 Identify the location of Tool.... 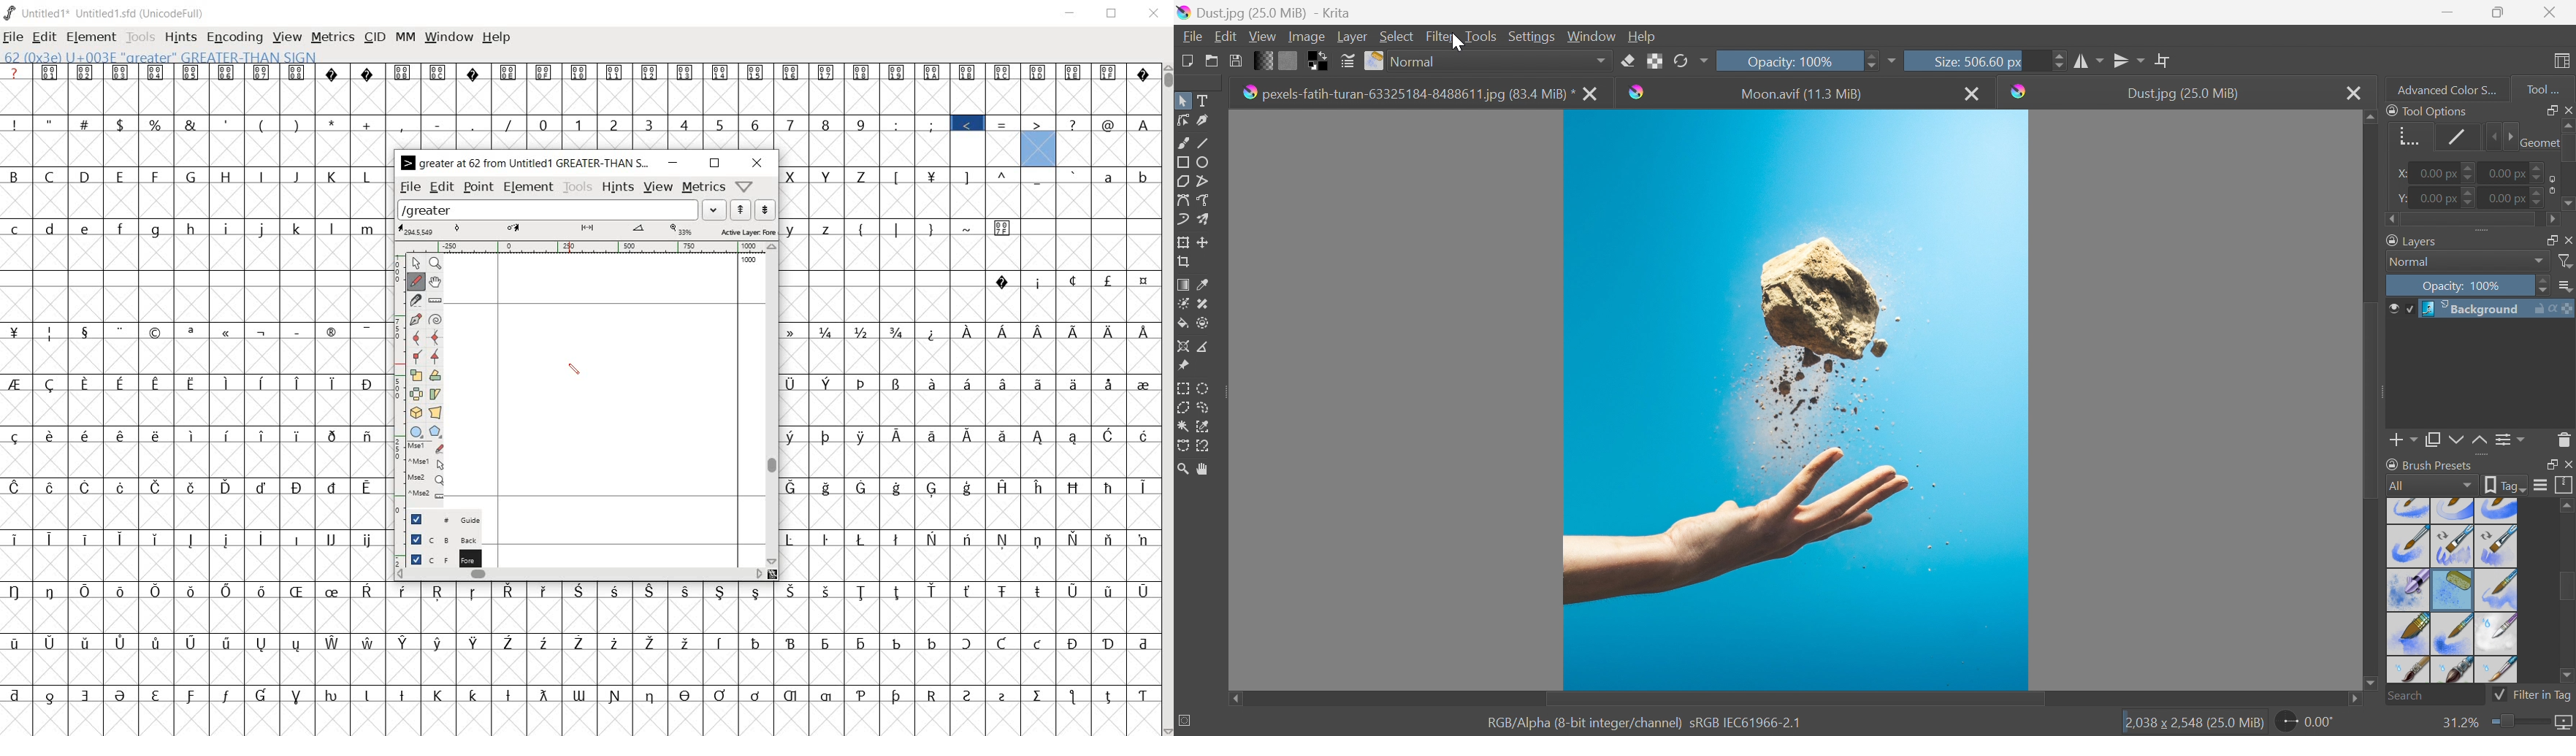
(2550, 86).